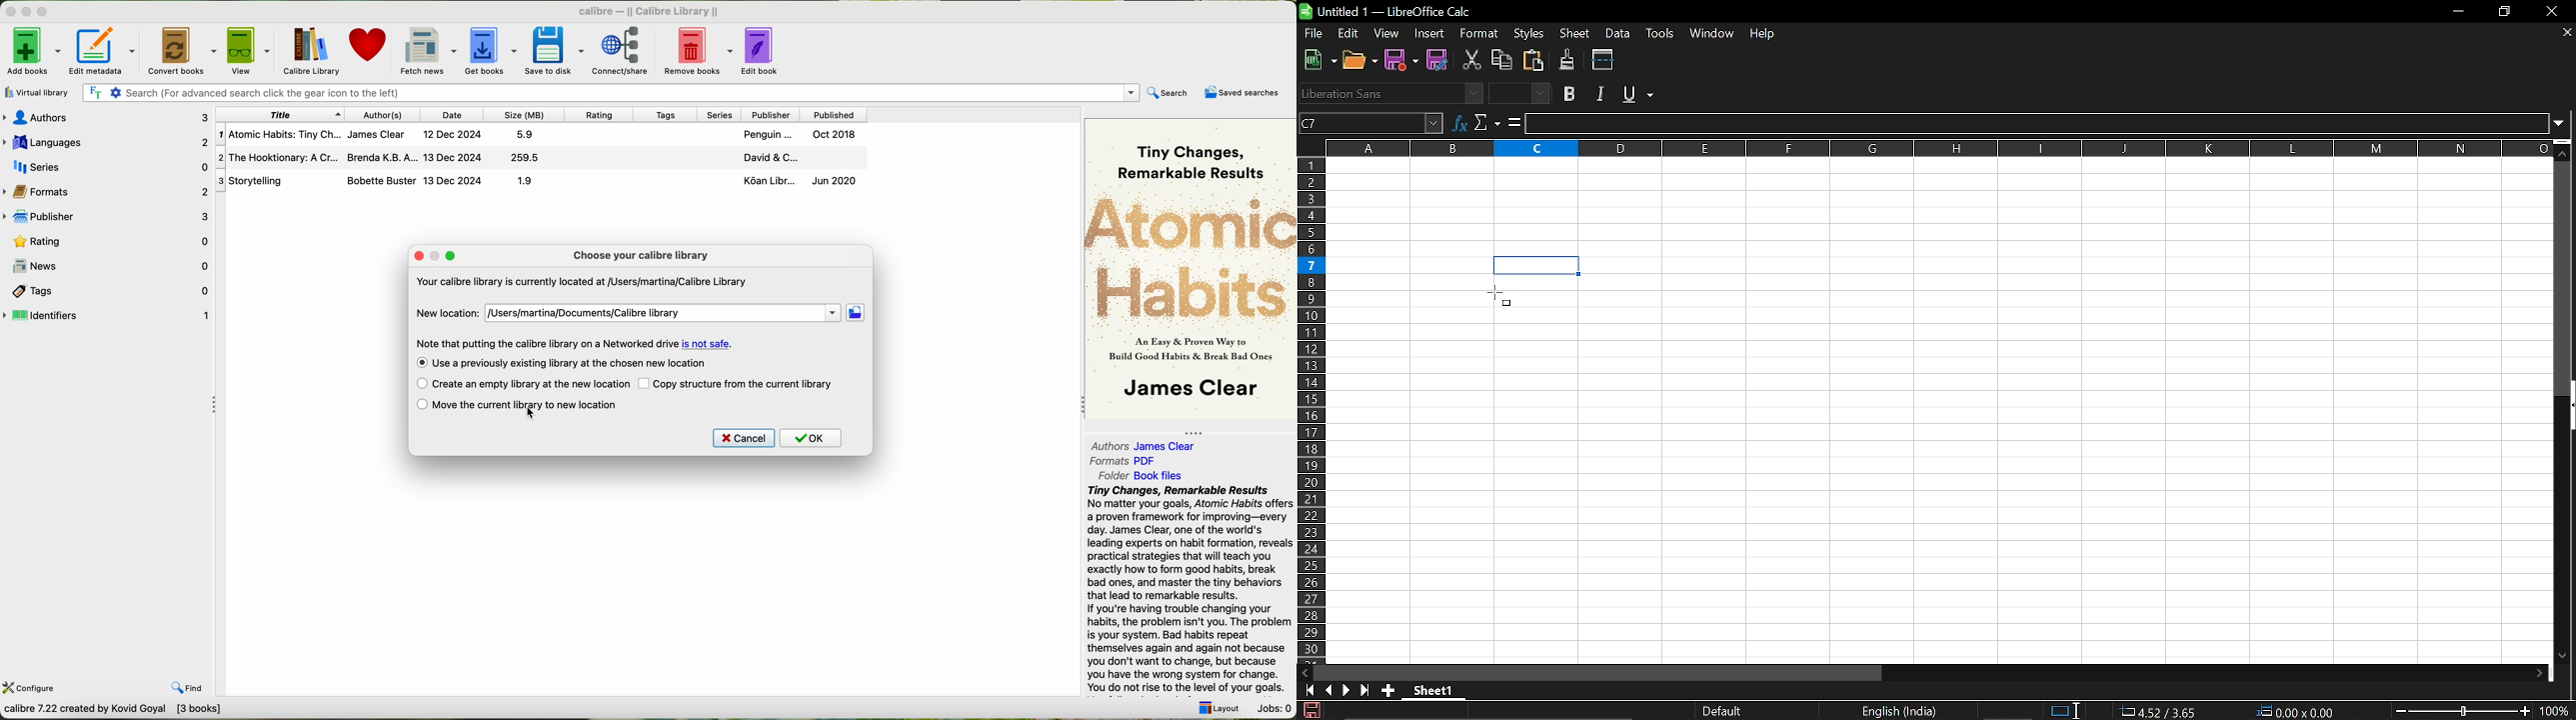 This screenshot has width=2576, height=728. I want to click on title, so click(279, 115).